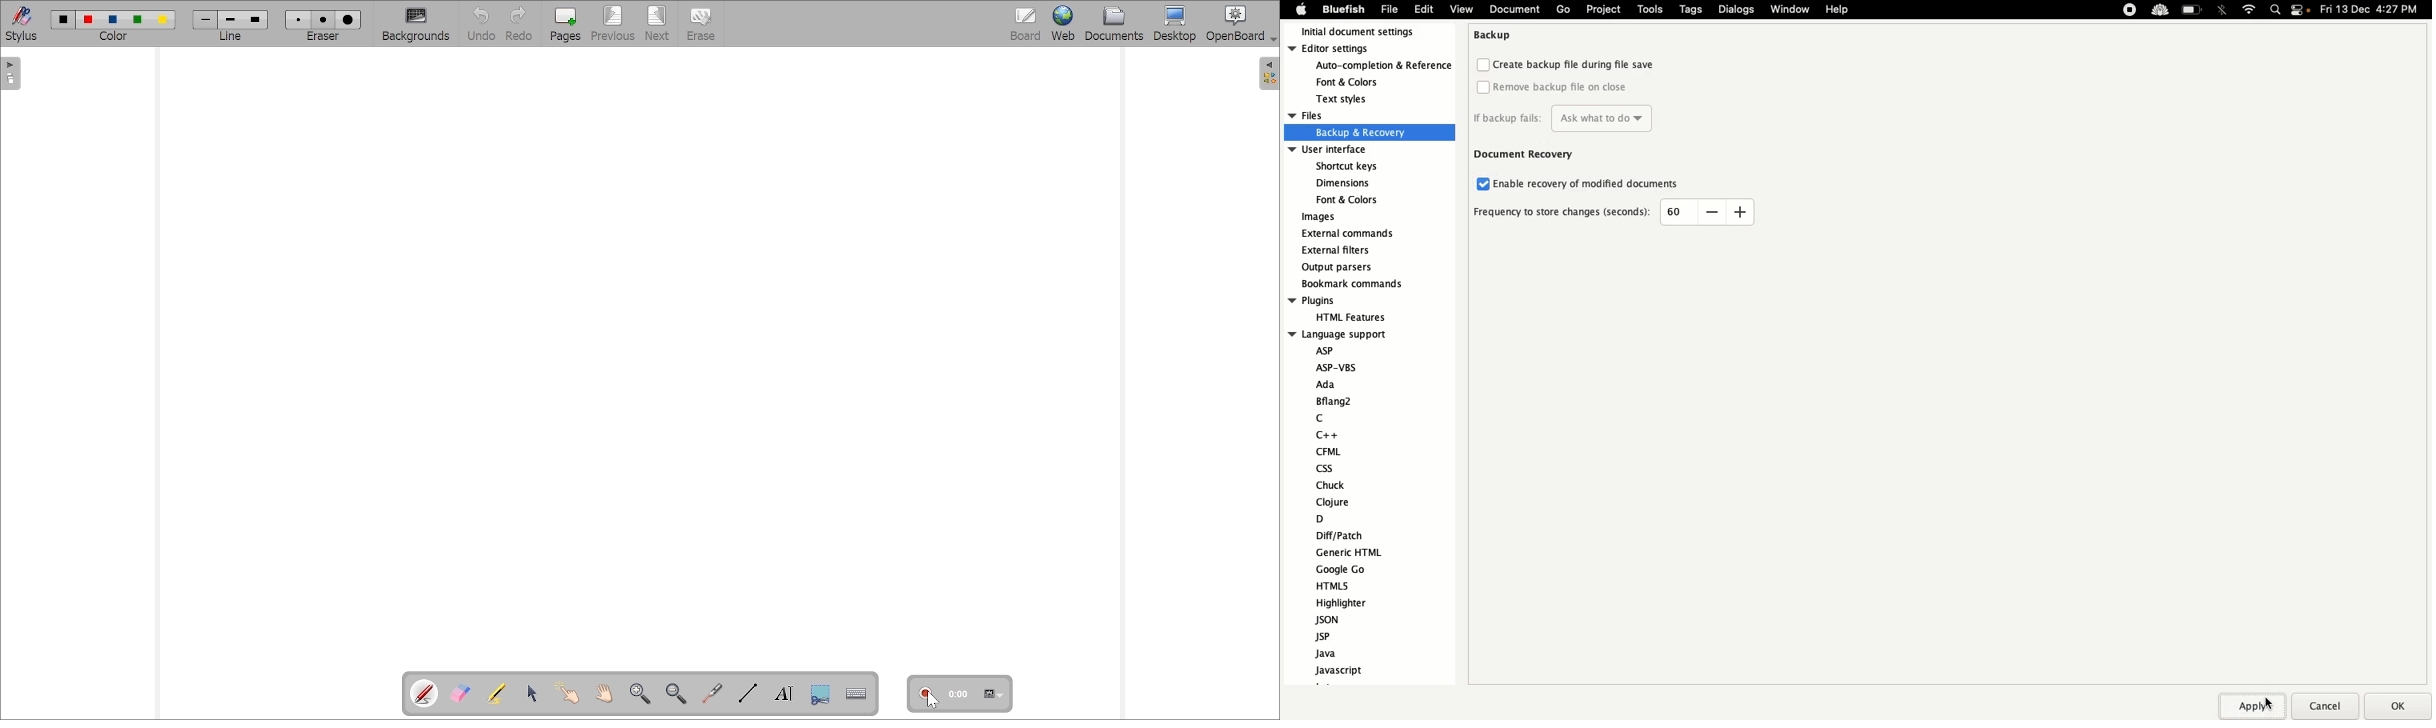 Image resolution: width=2436 pixels, height=728 pixels. I want to click on Language support, so click(1350, 509).